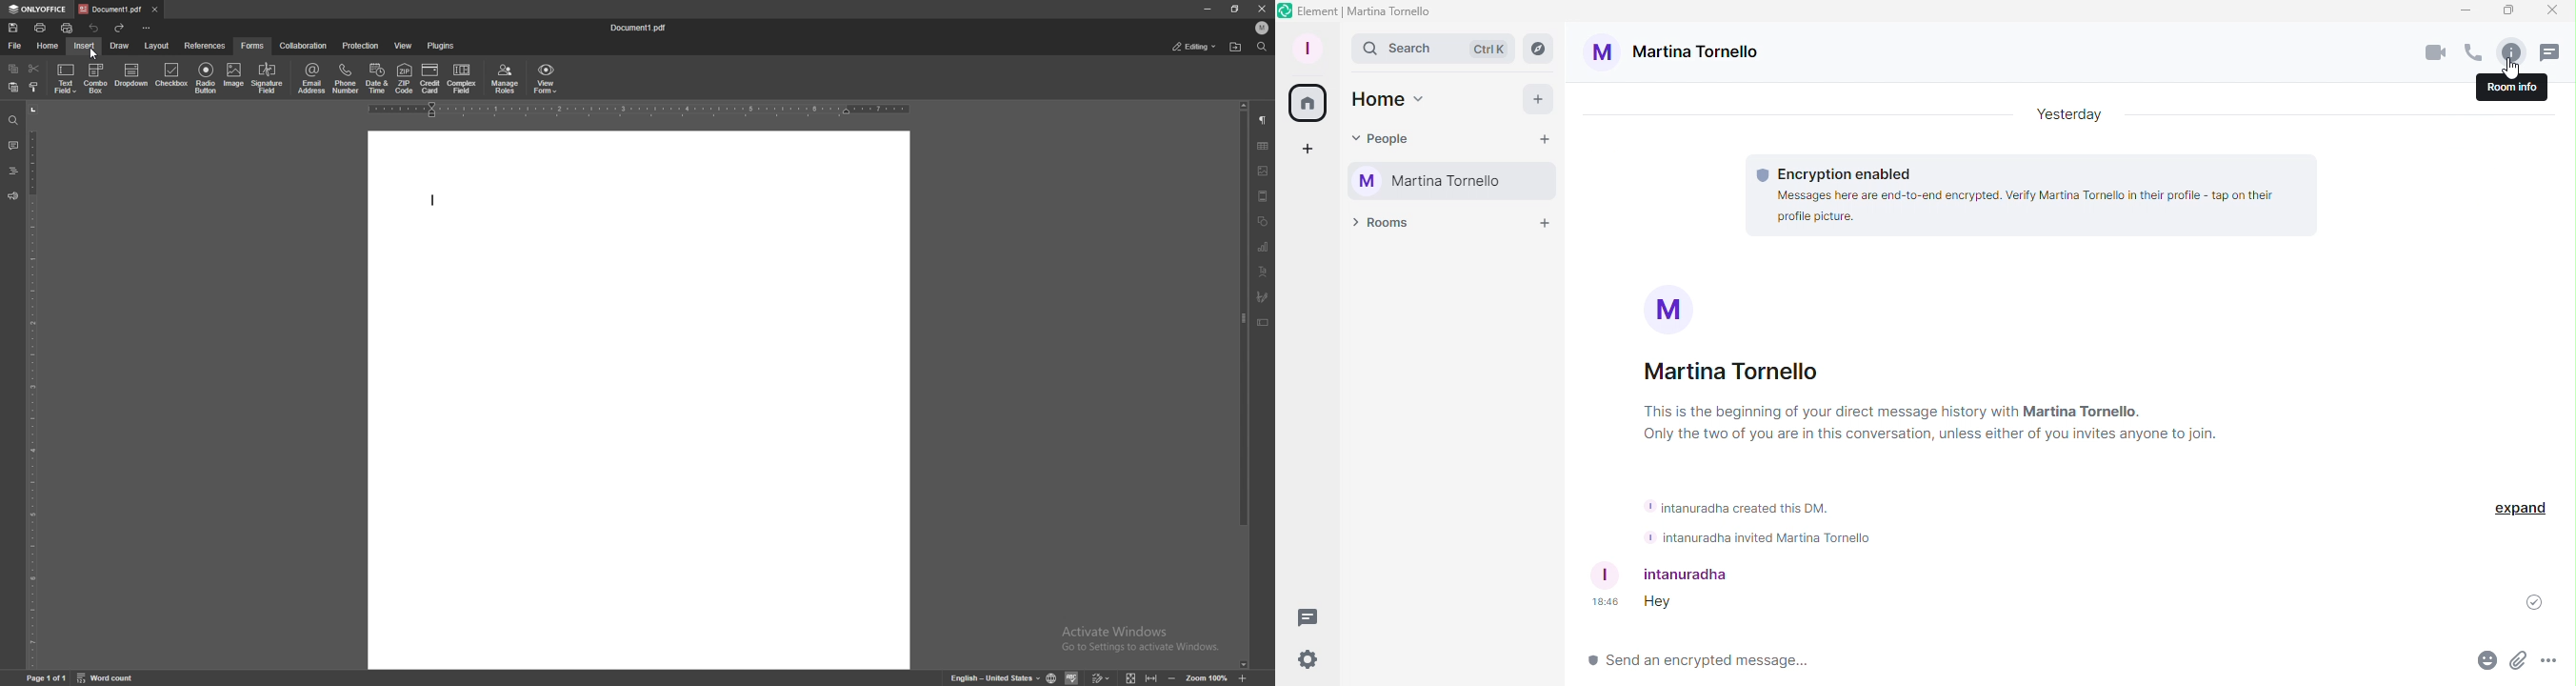  I want to click on quick print, so click(69, 27).